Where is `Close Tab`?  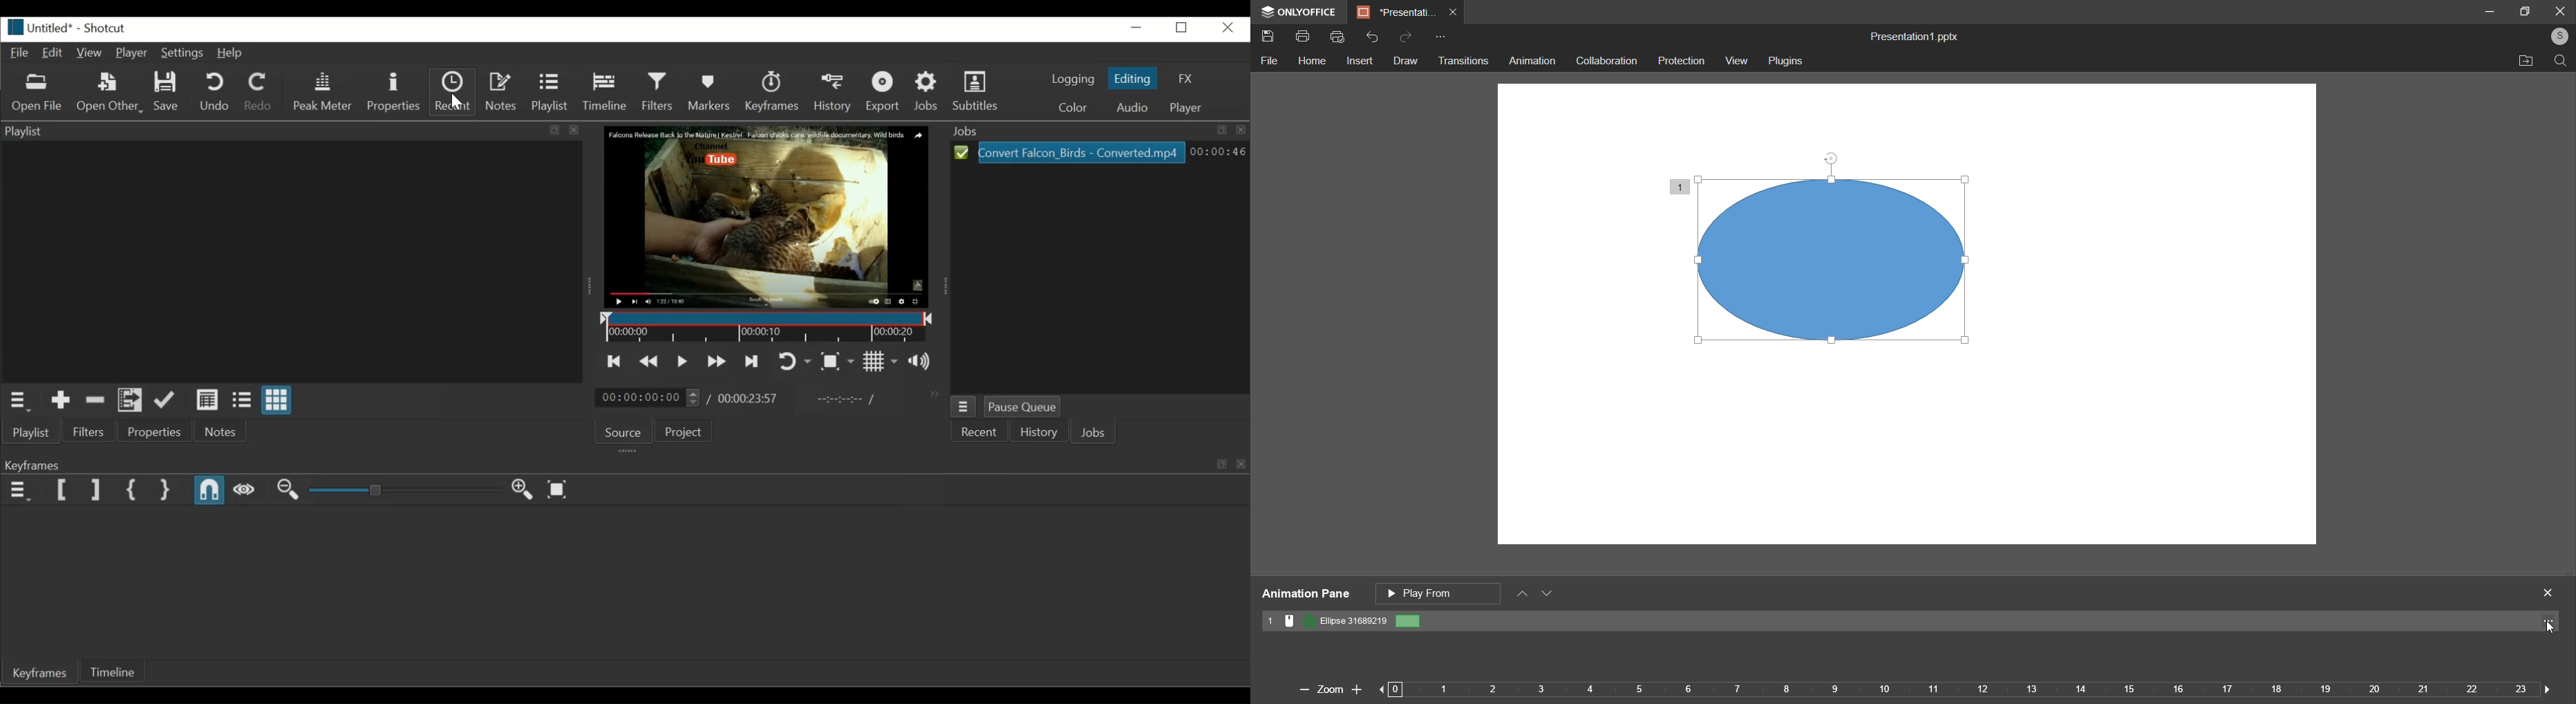
Close Tab is located at coordinates (1456, 13).